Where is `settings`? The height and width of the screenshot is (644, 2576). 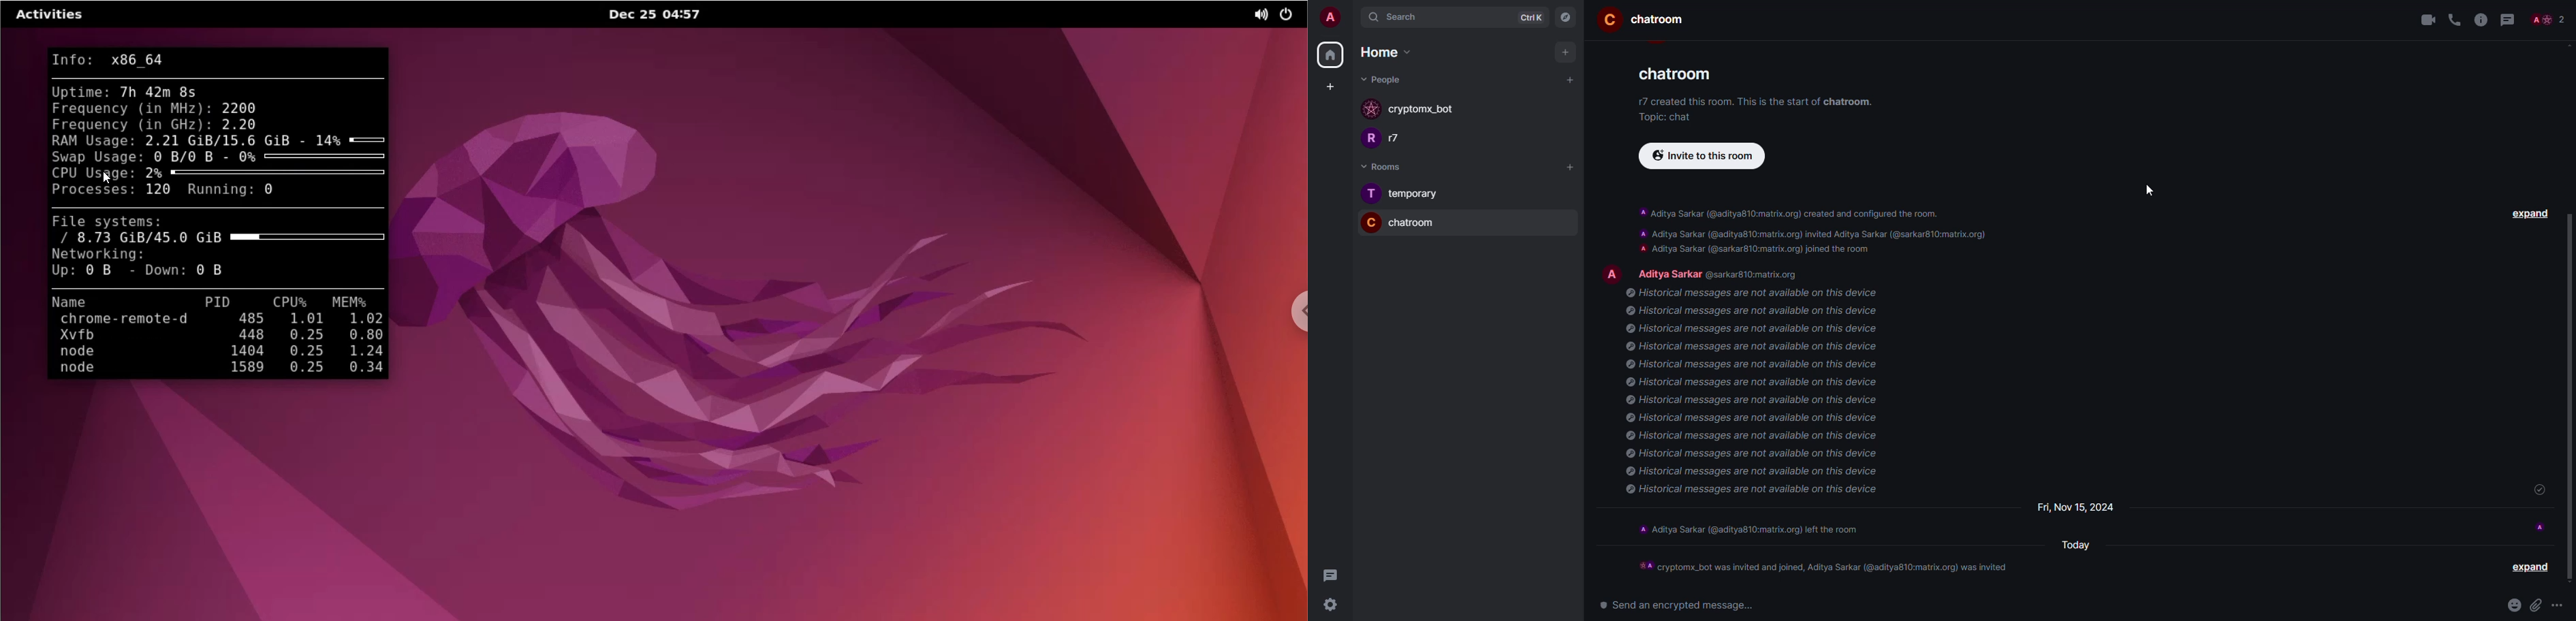
settings is located at coordinates (1326, 606).